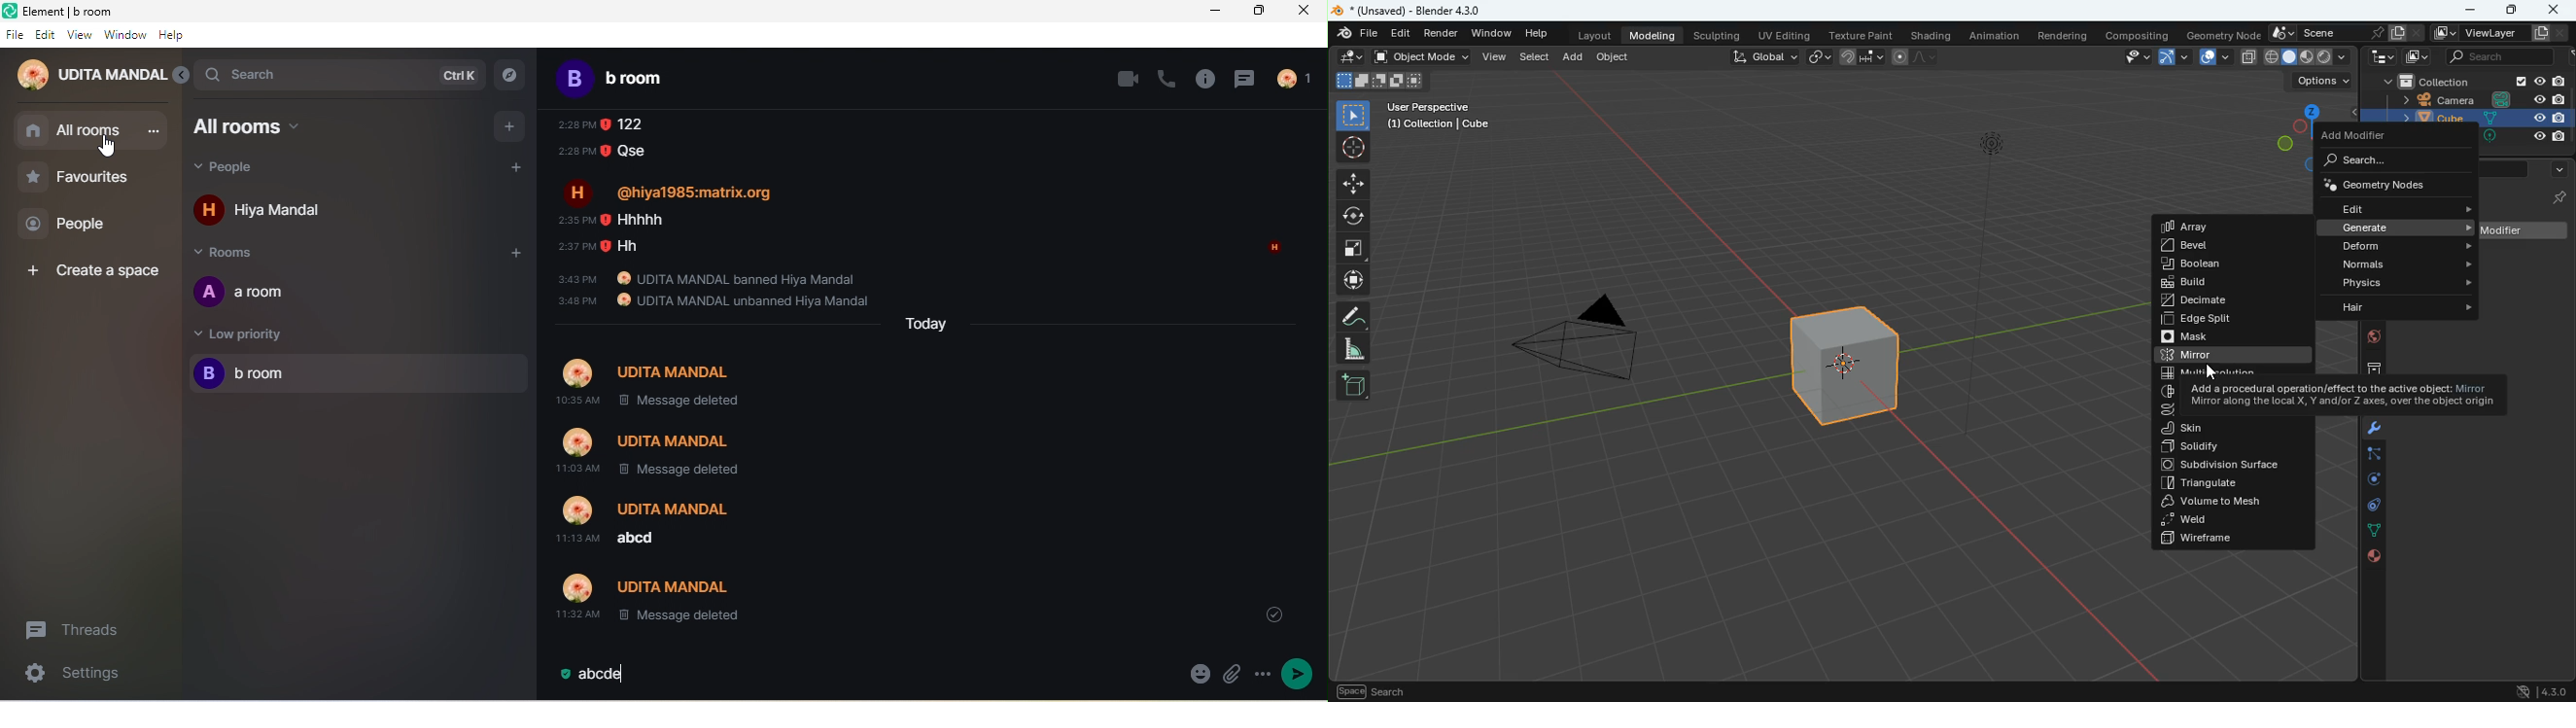 This screenshot has height=728, width=2576. Describe the element at coordinates (2223, 35) in the screenshot. I see `geometry node` at that location.